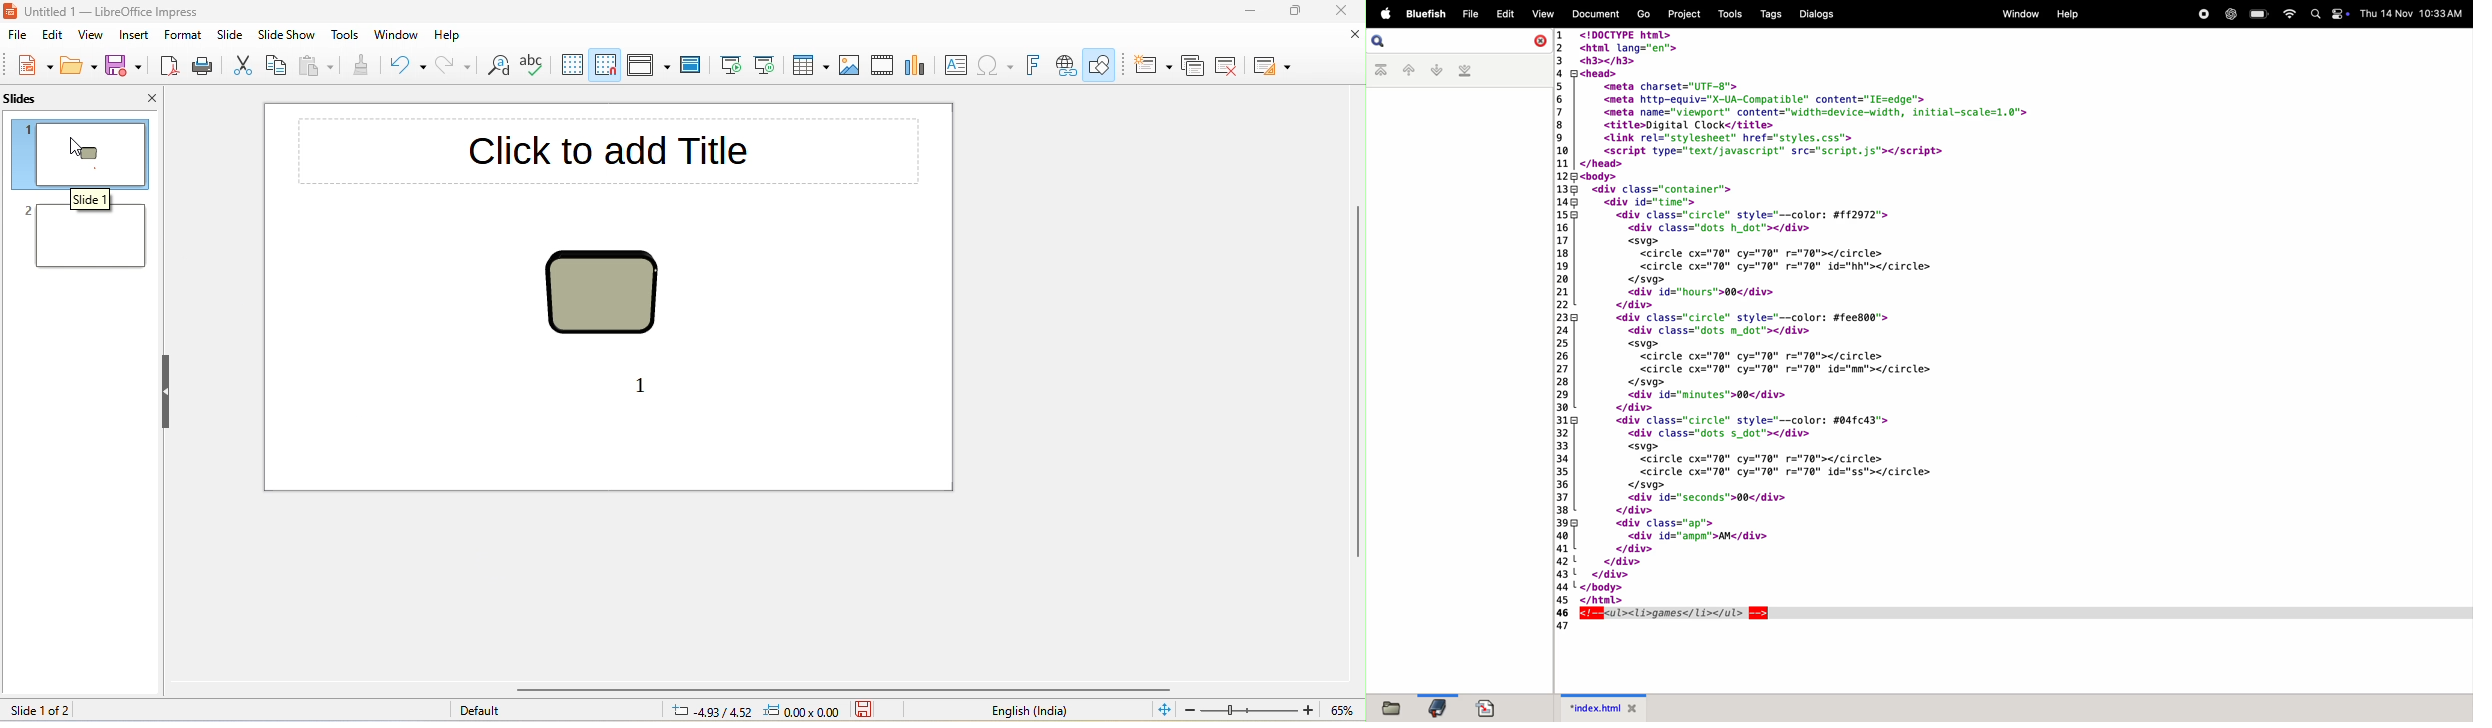 The width and height of the screenshot is (2492, 728). Describe the element at coordinates (853, 65) in the screenshot. I see `image` at that location.